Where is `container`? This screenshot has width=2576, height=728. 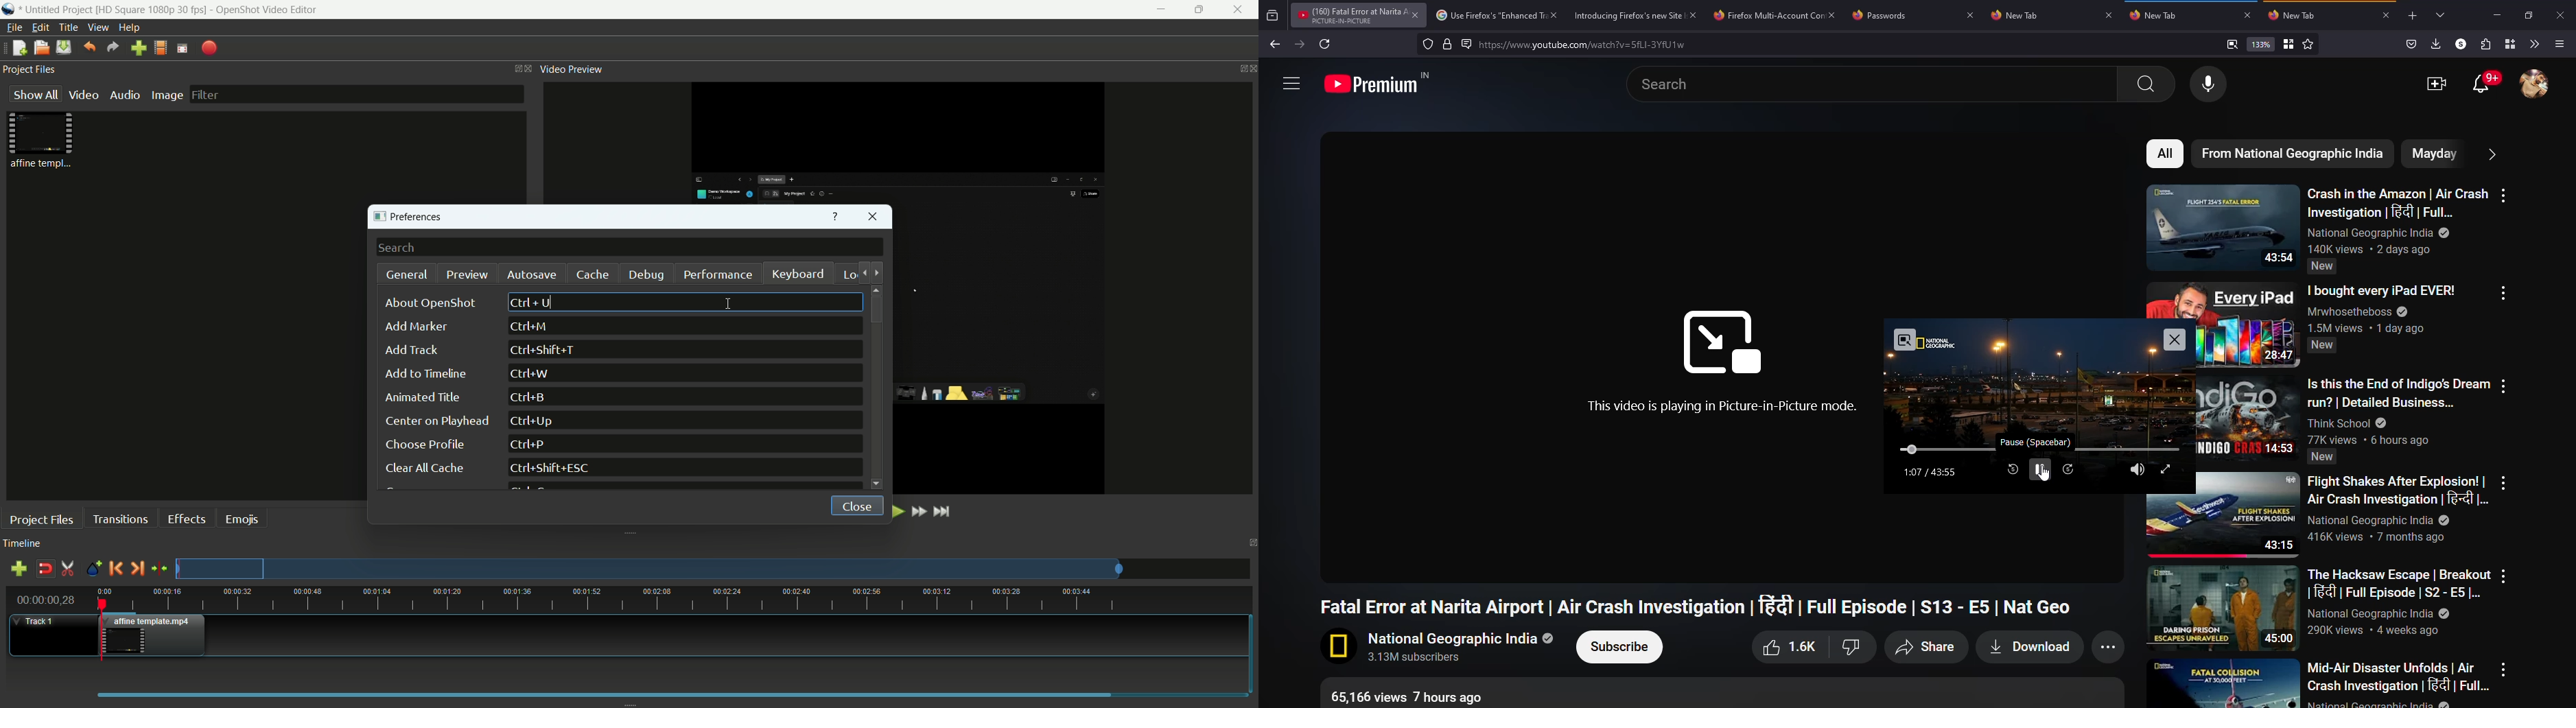 container is located at coordinates (2507, 43).